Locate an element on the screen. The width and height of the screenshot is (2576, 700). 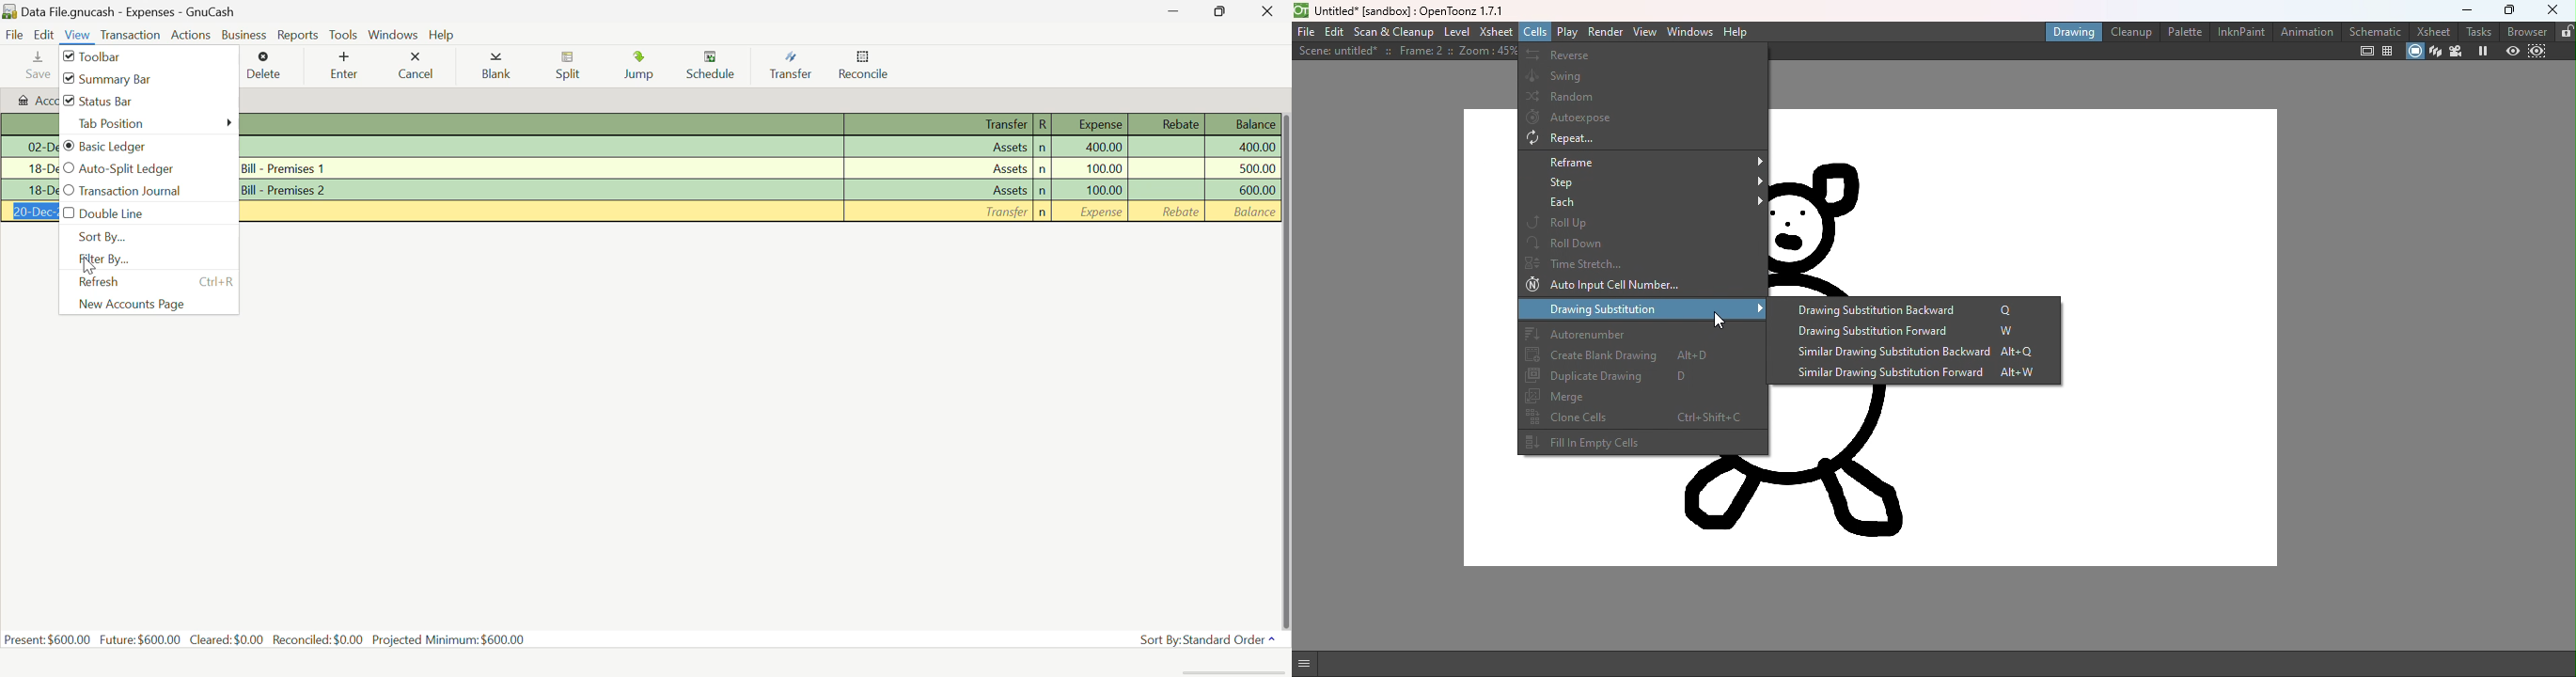
n is located at coordinates (1043, 148).